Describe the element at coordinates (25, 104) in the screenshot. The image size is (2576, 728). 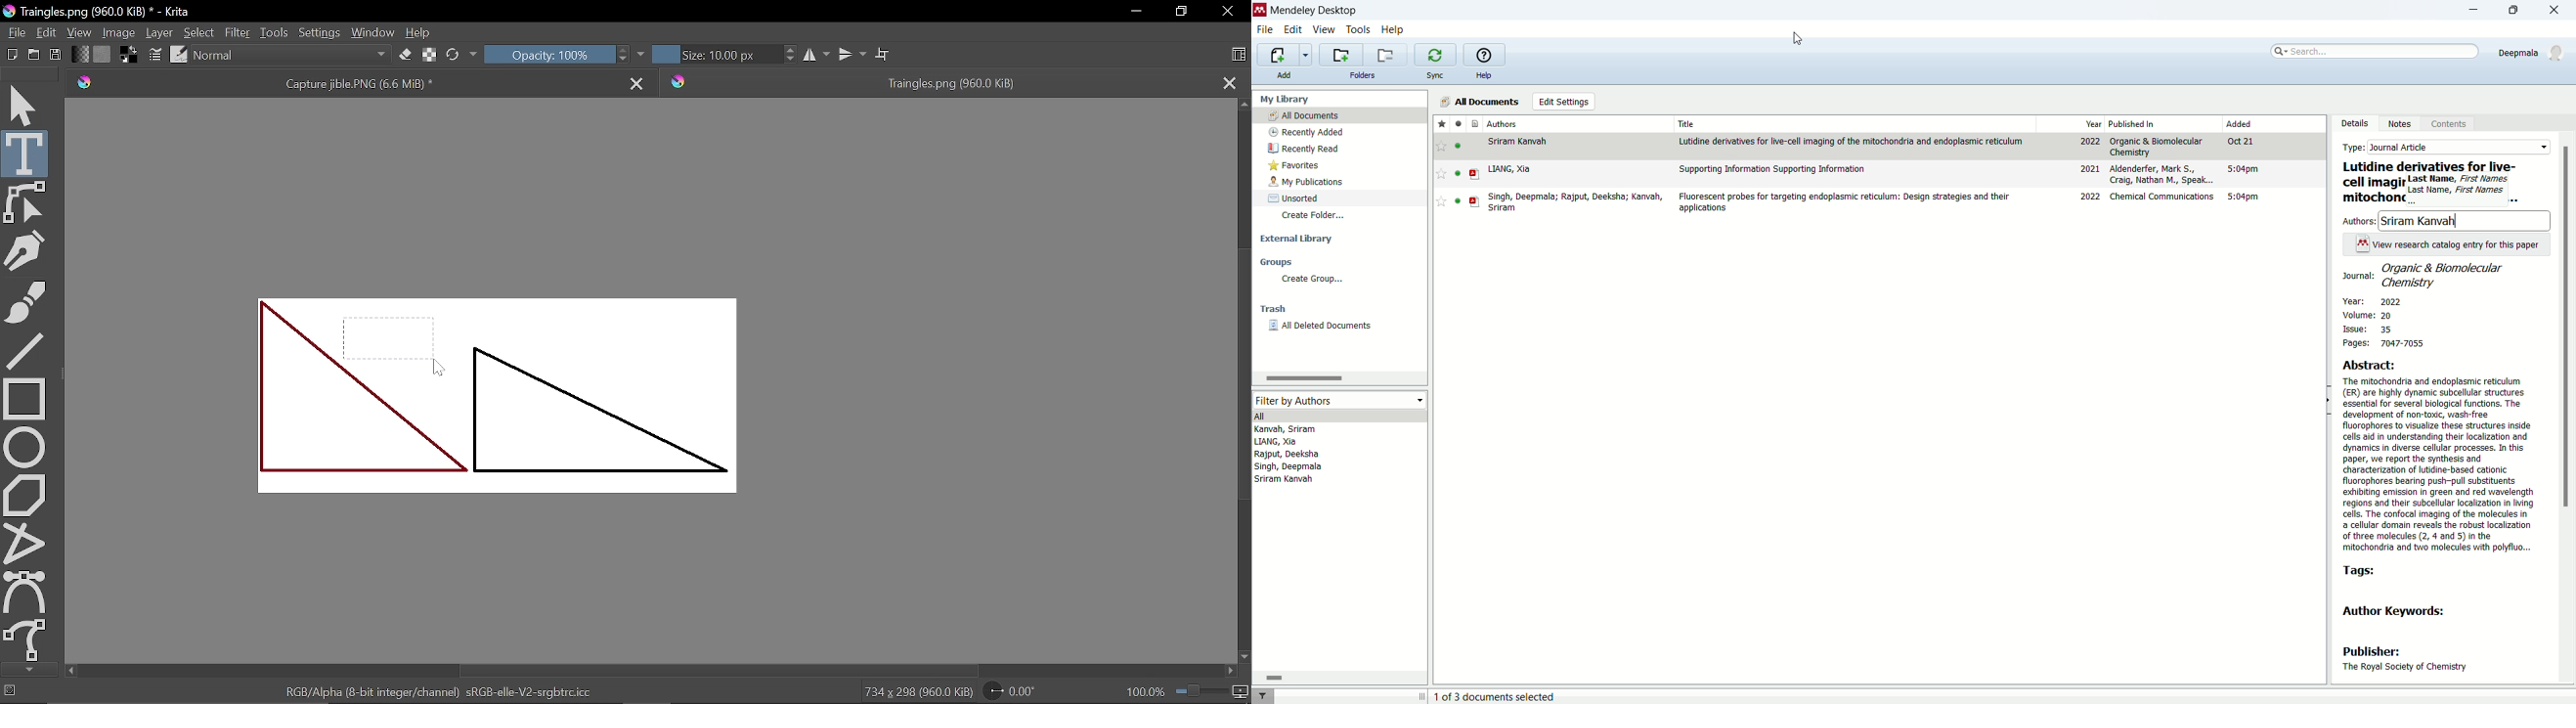
I see `Move tool` at that location.